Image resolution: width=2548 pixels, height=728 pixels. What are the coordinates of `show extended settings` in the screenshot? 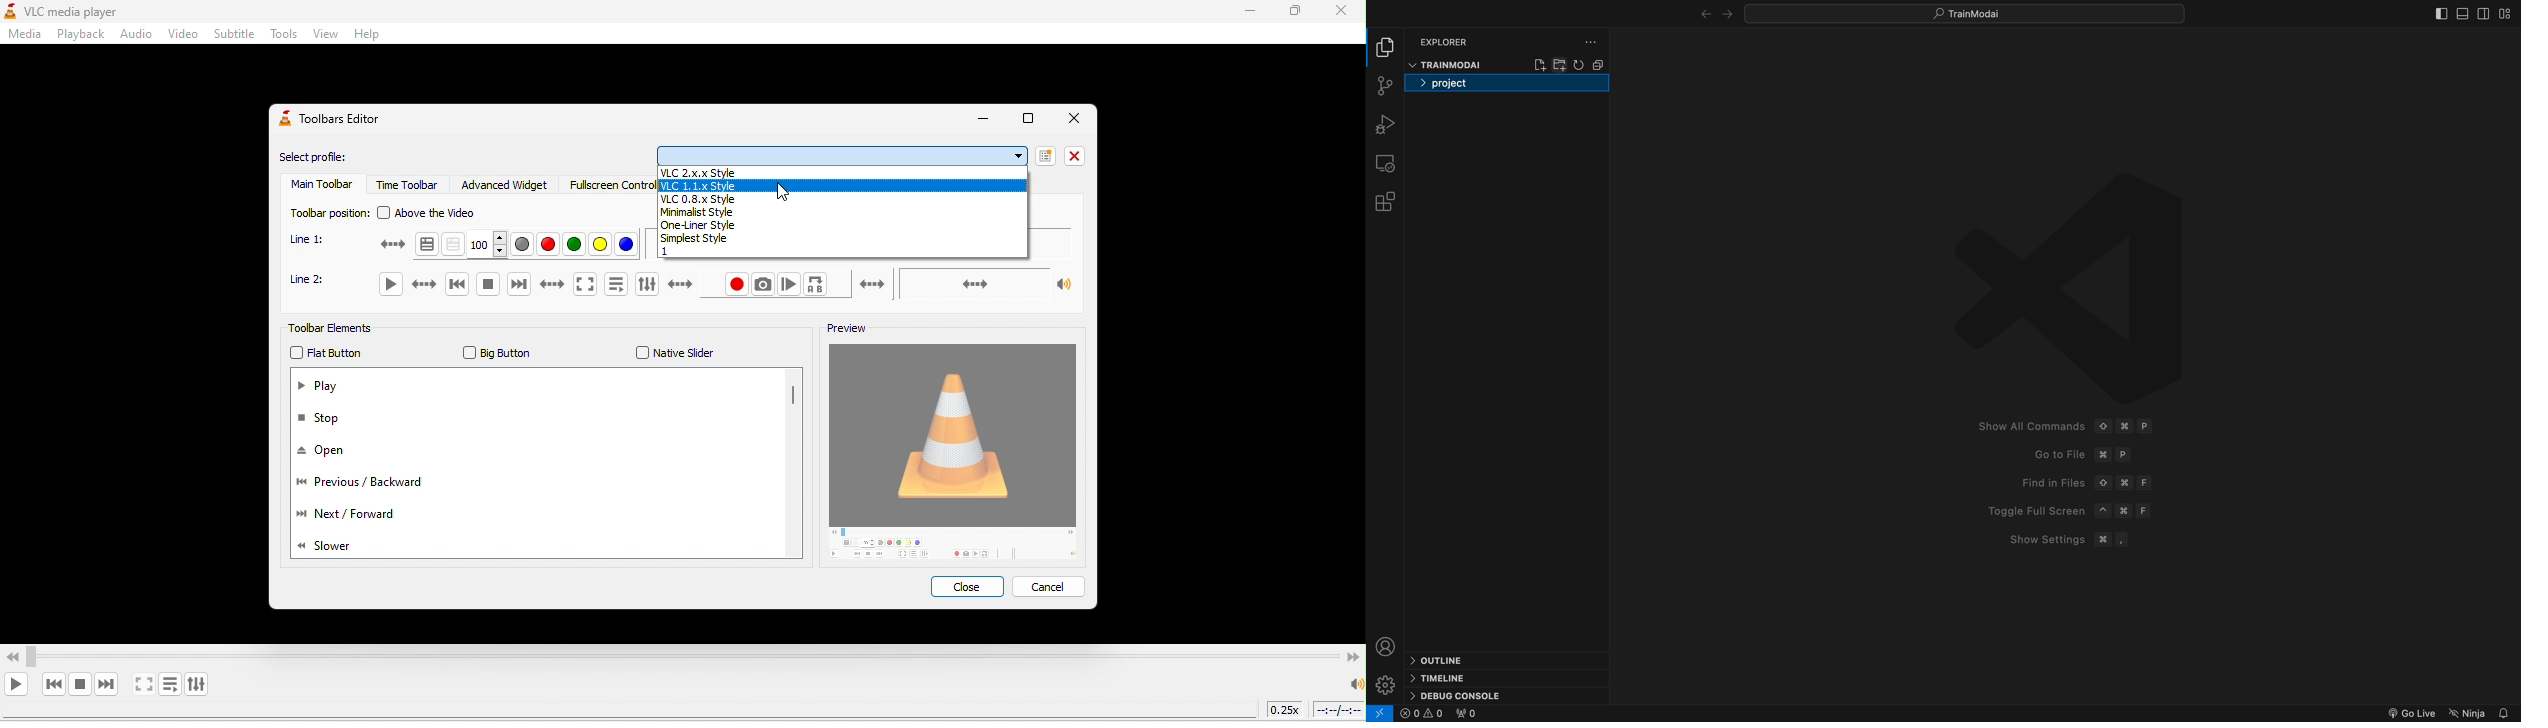 It's located at (200, 682).